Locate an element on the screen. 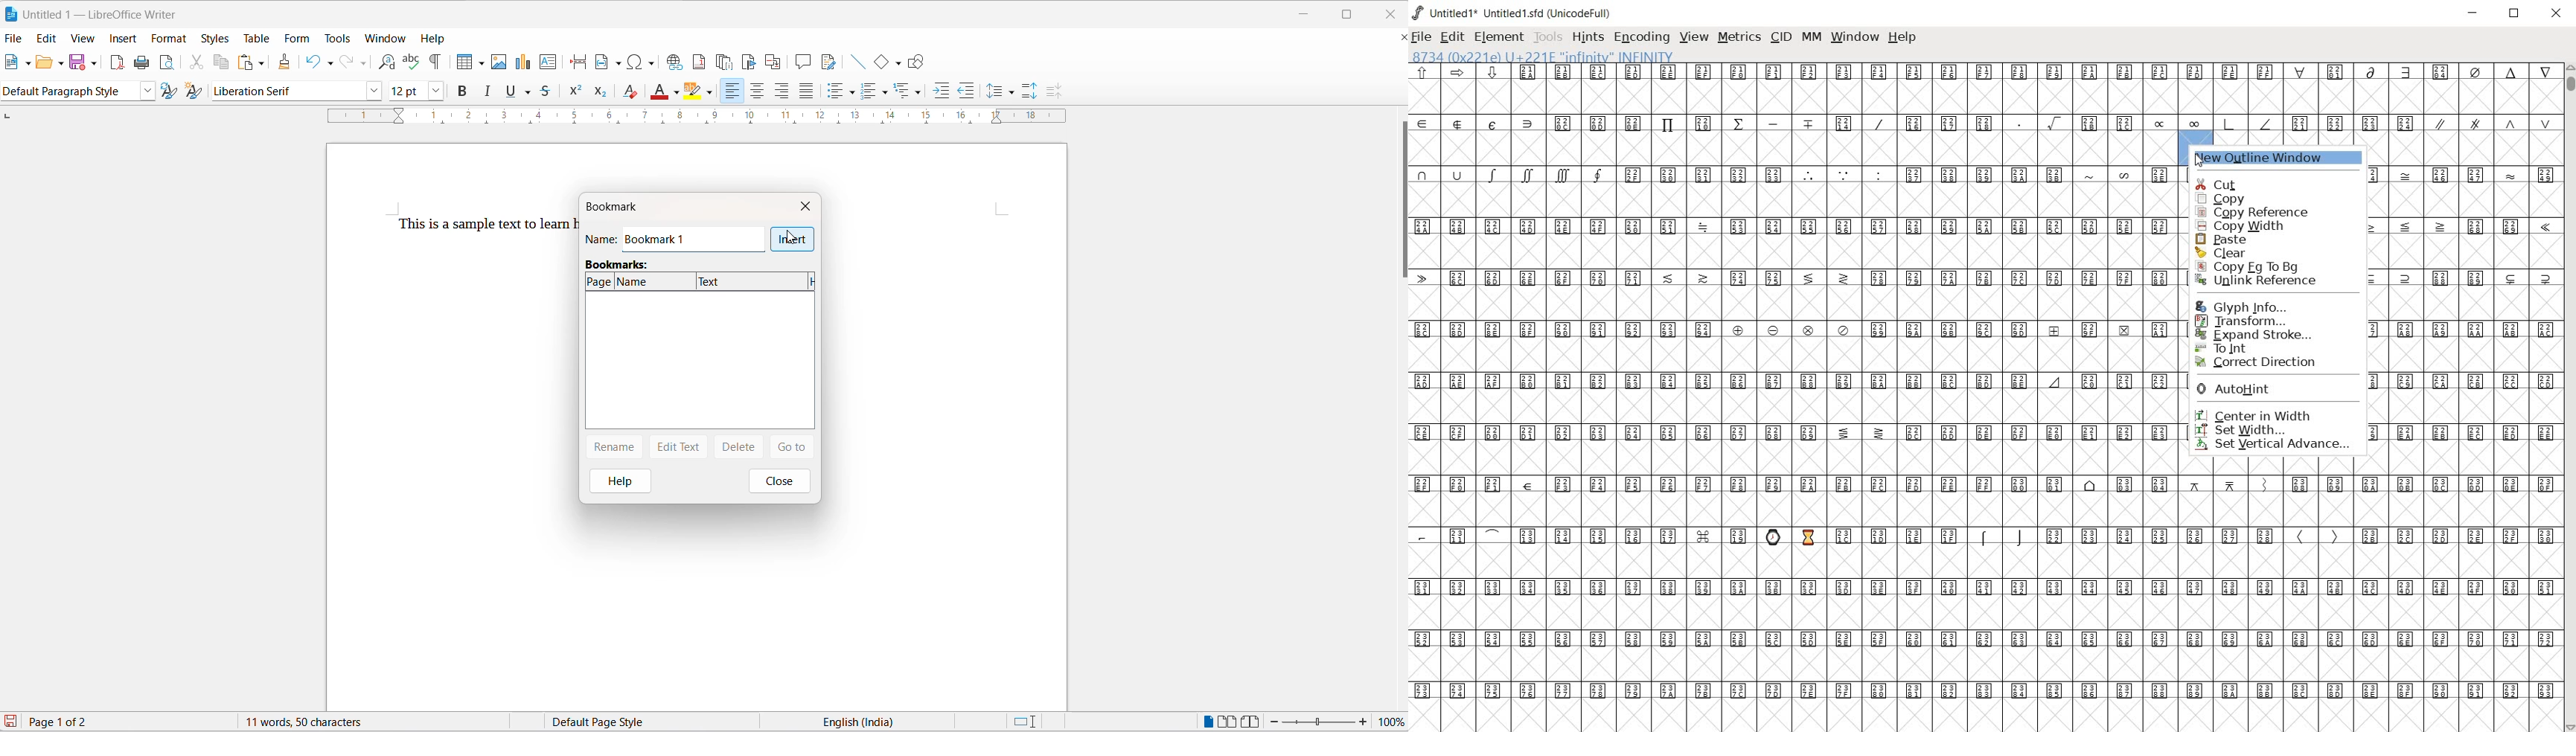 The image size is (2576, 756). sybols is located at coordinates (1463, 72).